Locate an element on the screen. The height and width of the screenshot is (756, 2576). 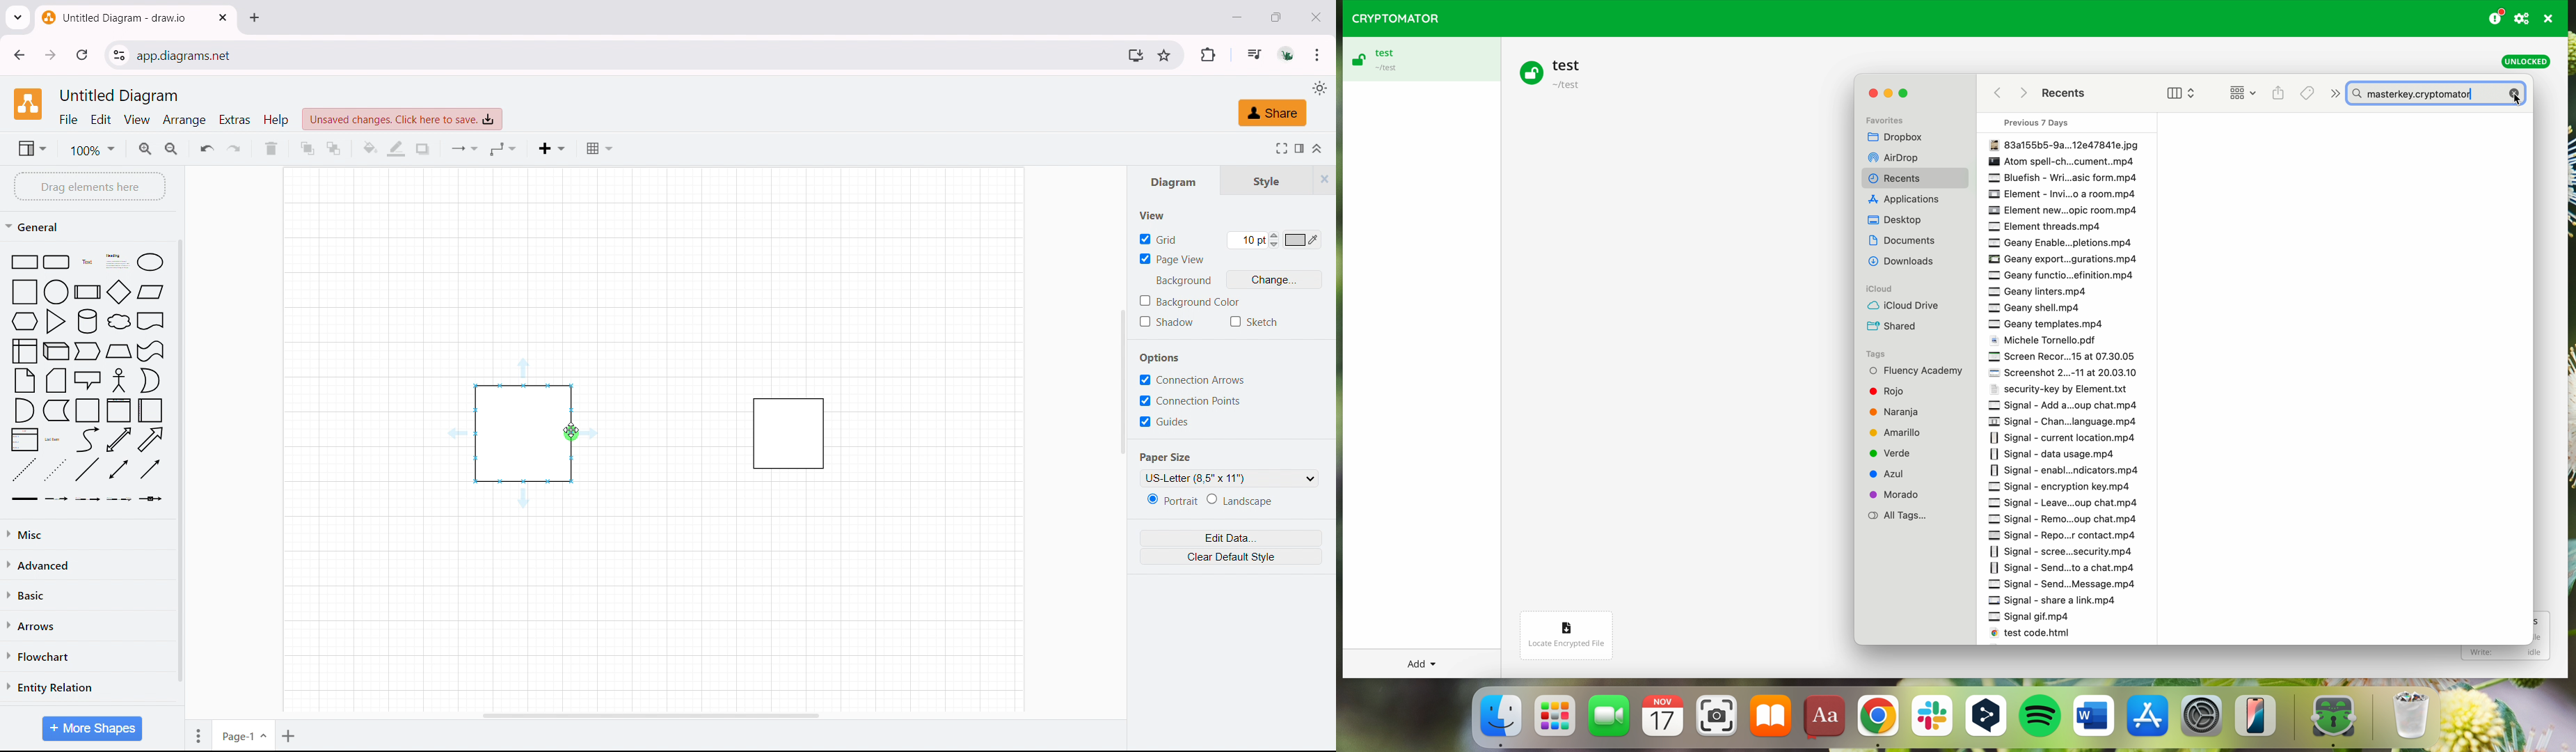
add page is located at coordinates (290, 735).